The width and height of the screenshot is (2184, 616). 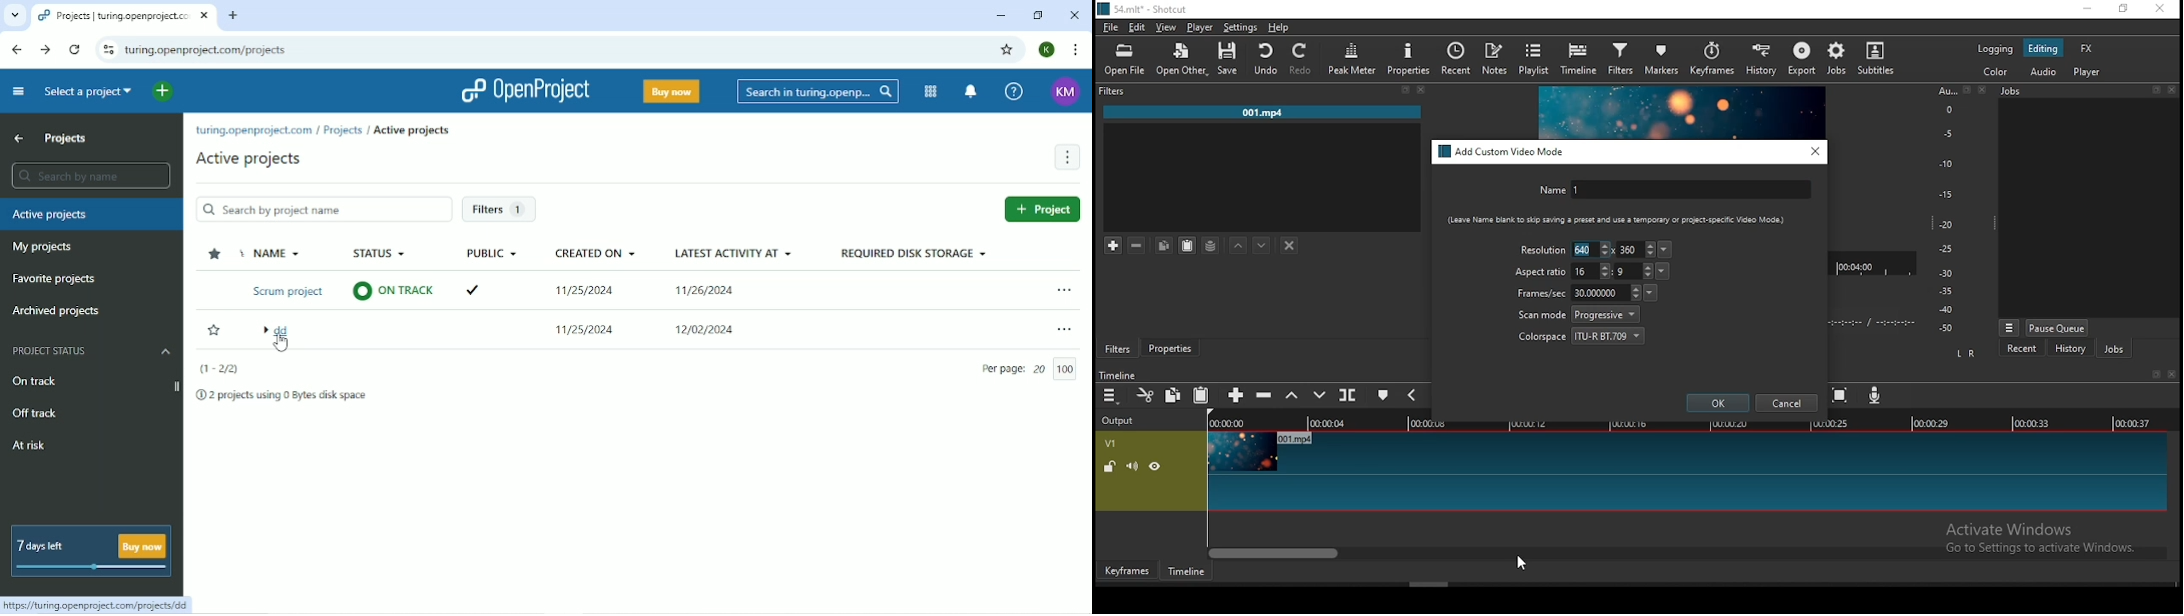 I want to click on -35, so click(x=1943, y=292).